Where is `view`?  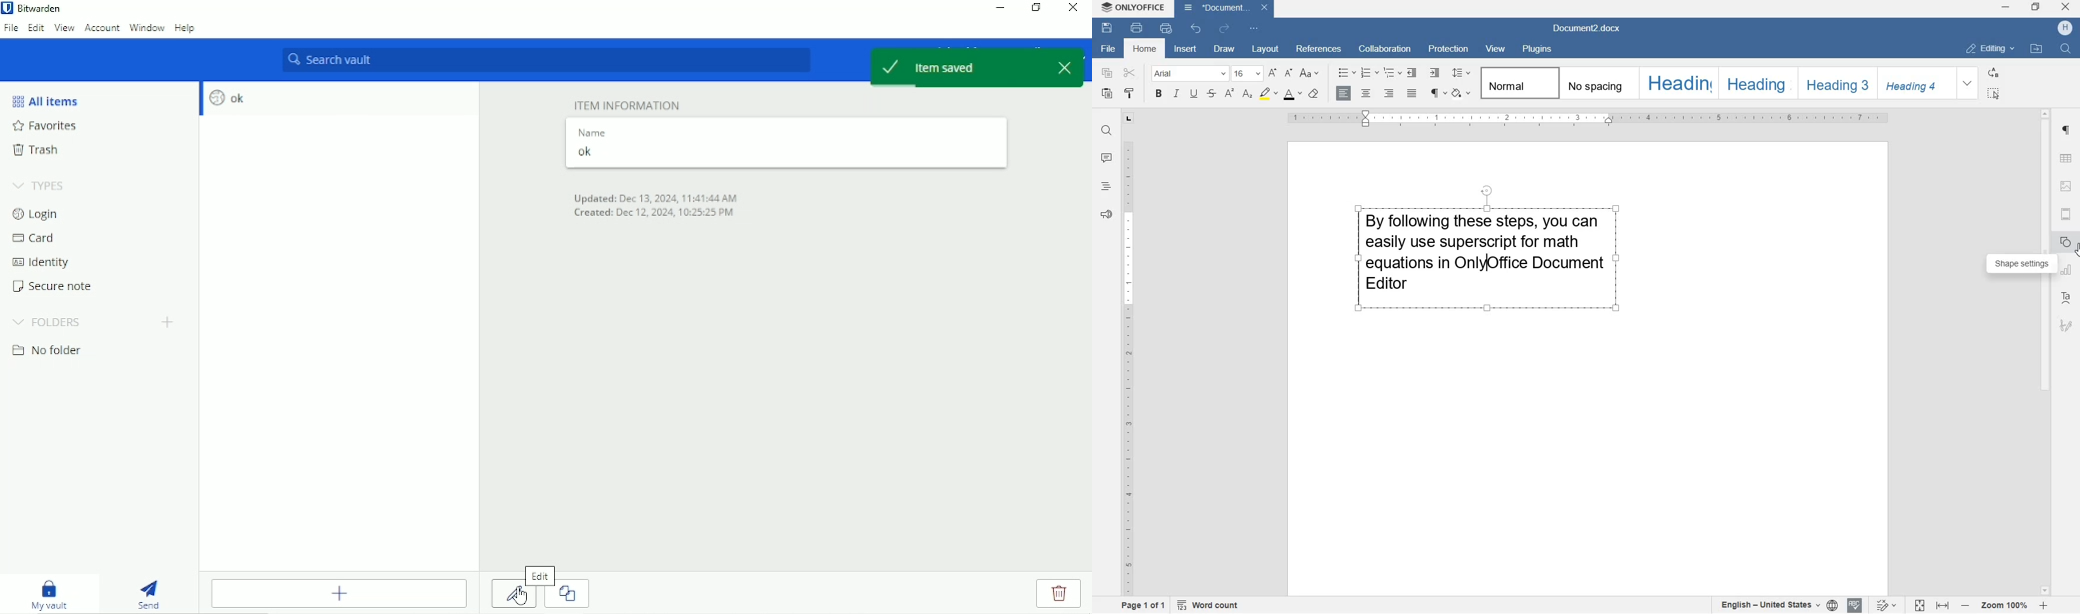 view is located at coordinates (1496, 49).